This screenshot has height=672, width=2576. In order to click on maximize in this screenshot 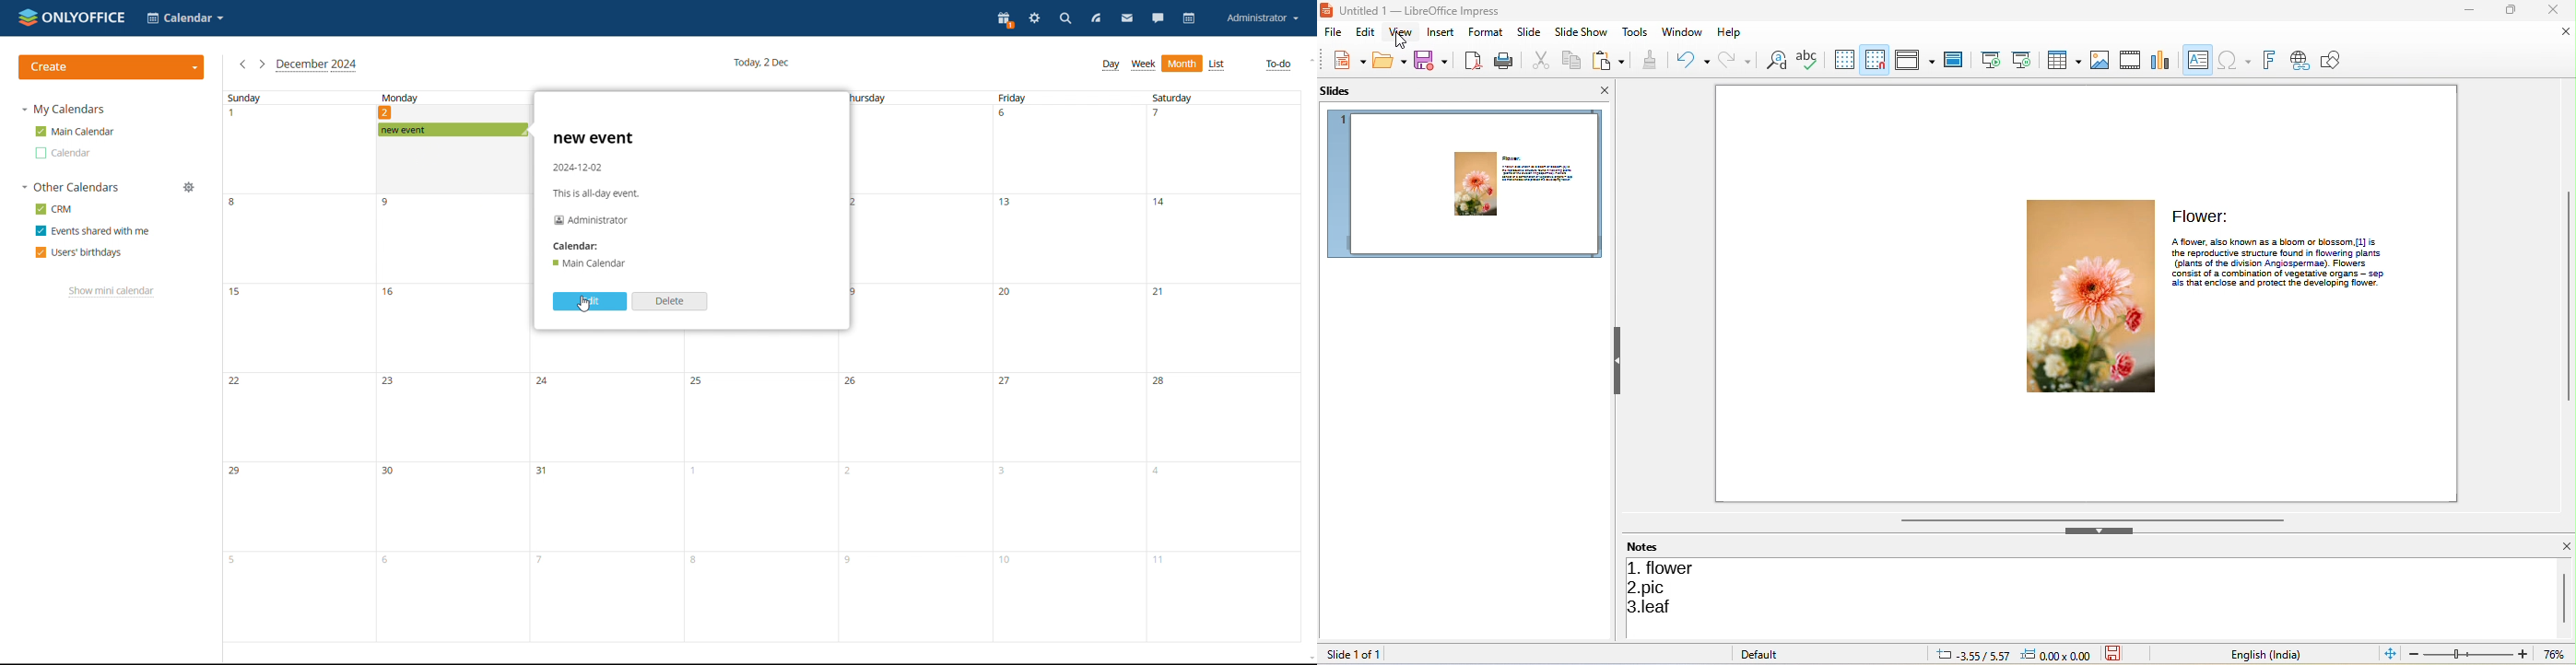, I will do `click(2514, 10)`.